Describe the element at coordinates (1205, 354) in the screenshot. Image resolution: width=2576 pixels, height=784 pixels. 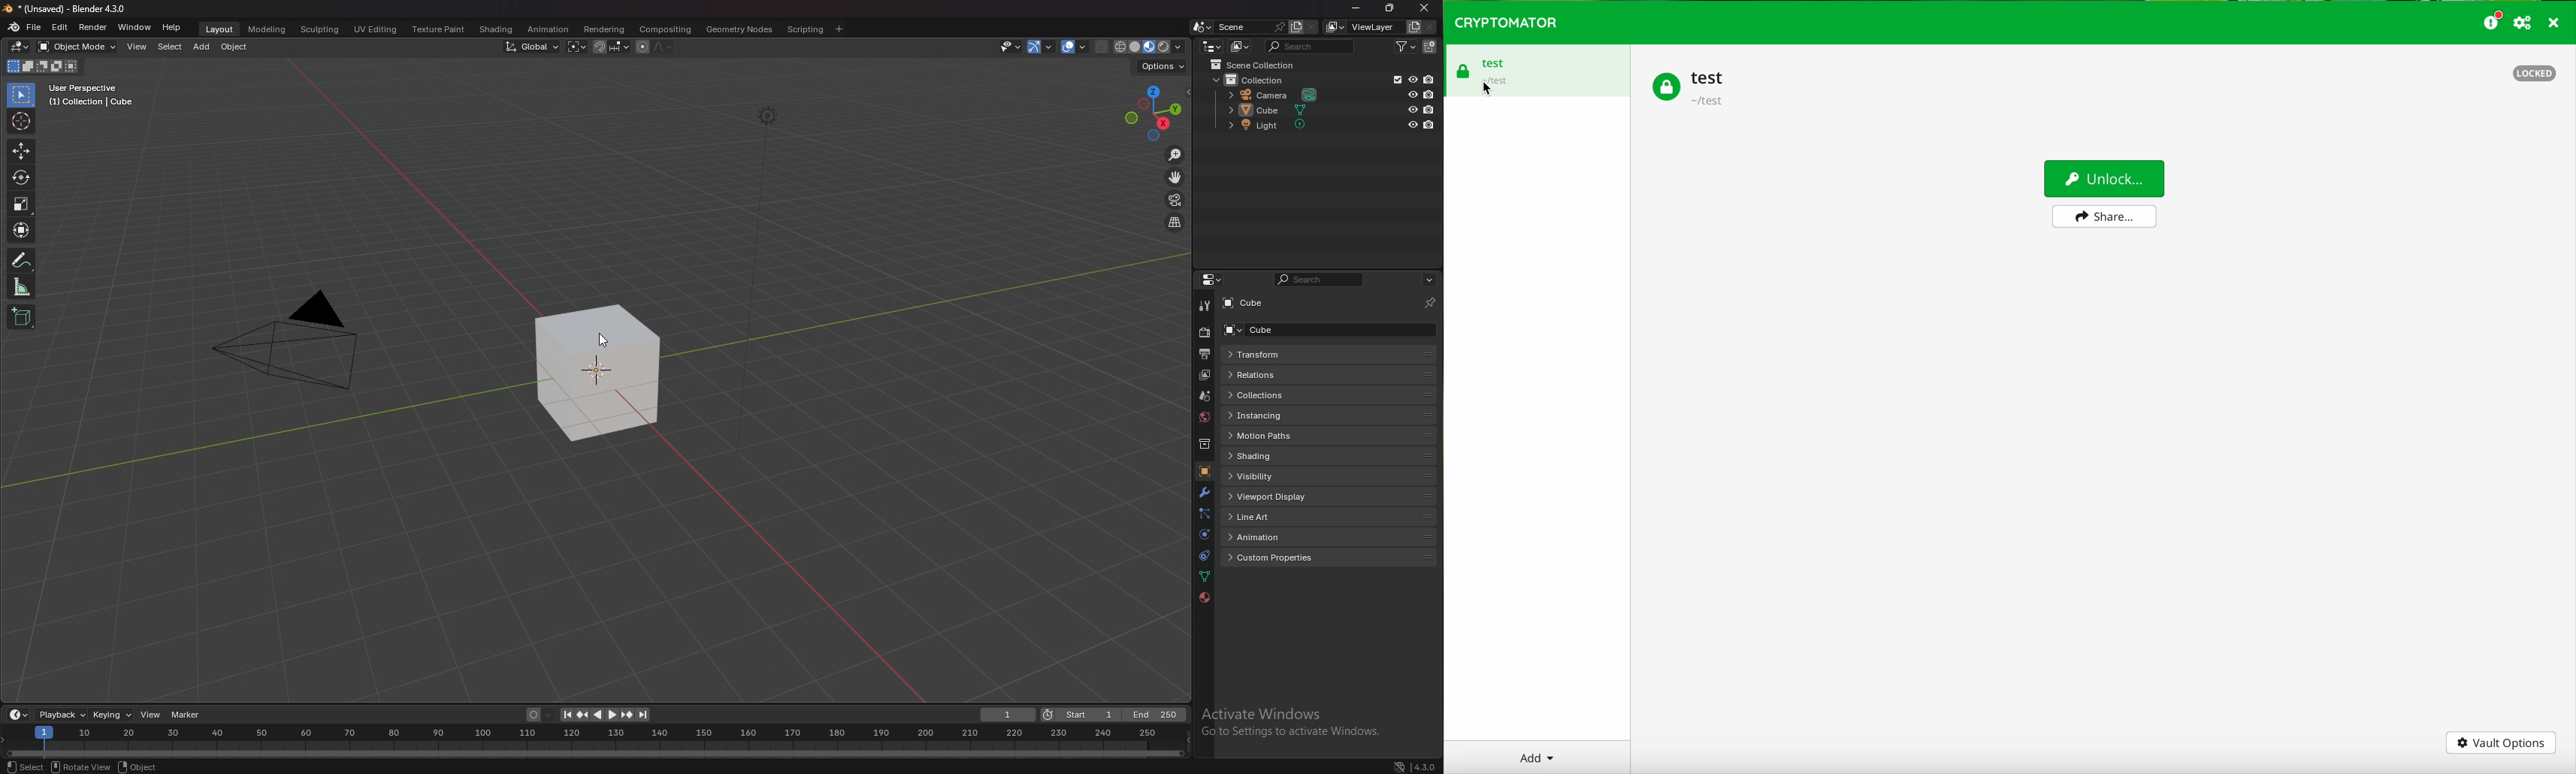
I see `output` at that location.